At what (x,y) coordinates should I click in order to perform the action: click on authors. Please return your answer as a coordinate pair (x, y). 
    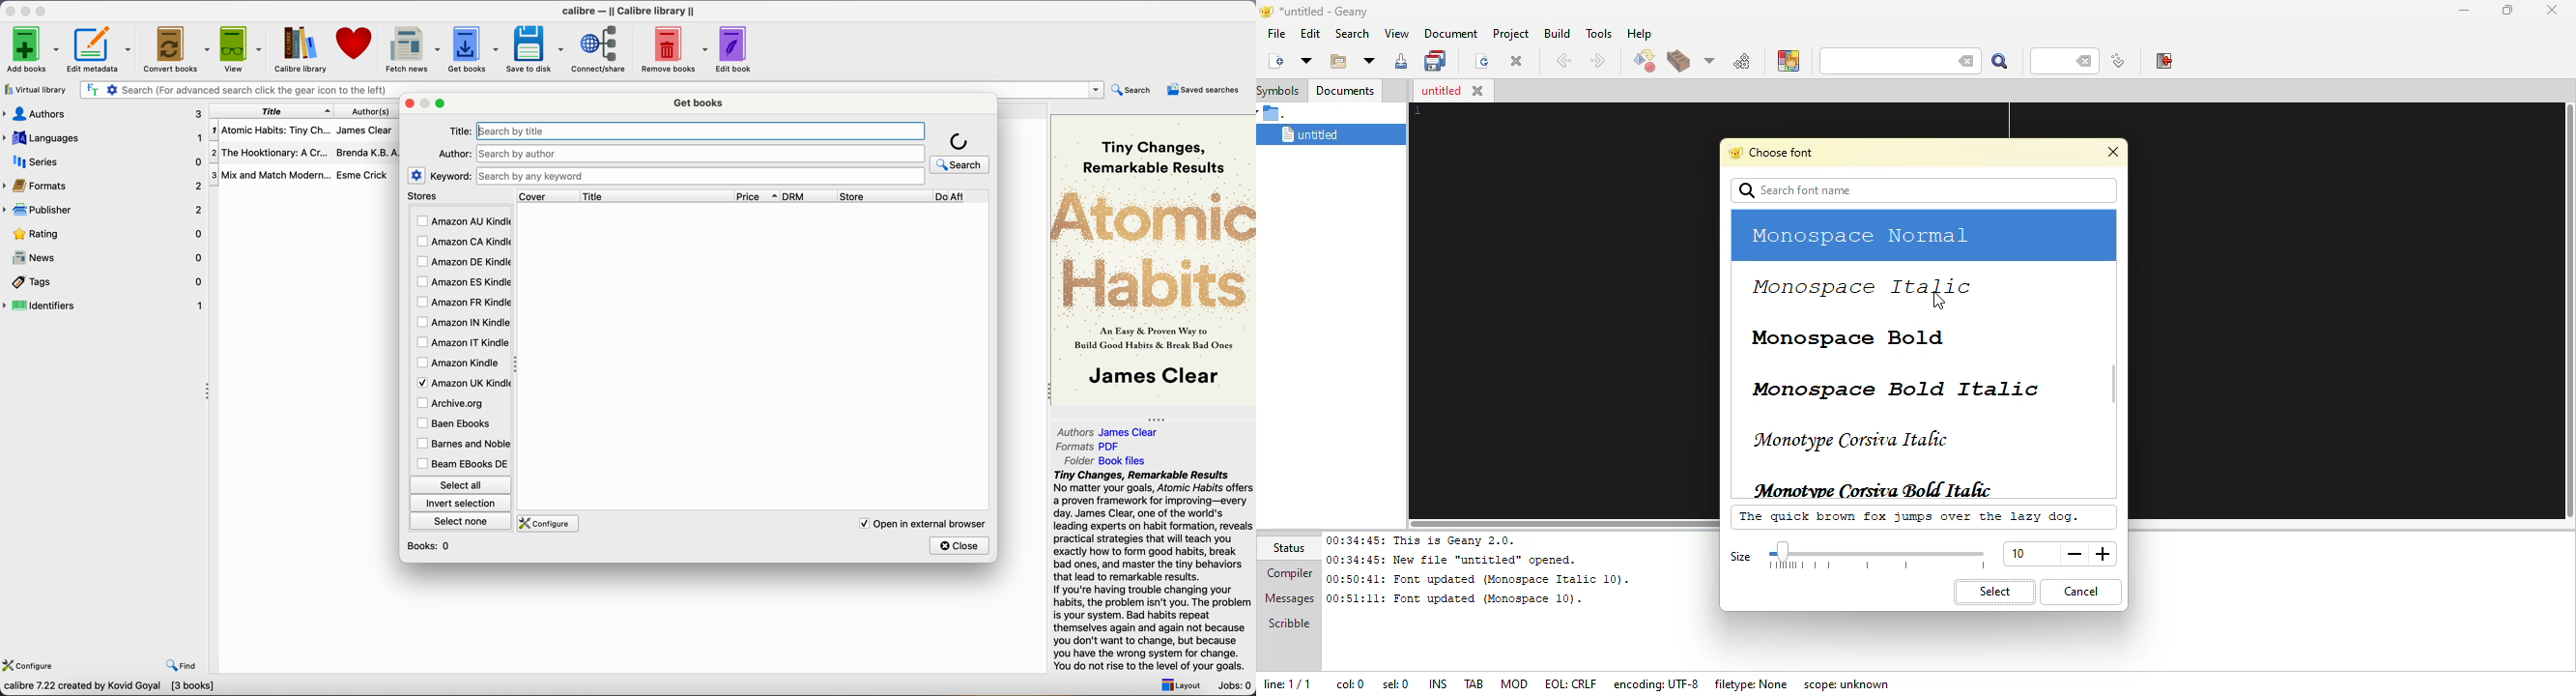
    Looking at the image, I should click on (101, 113).